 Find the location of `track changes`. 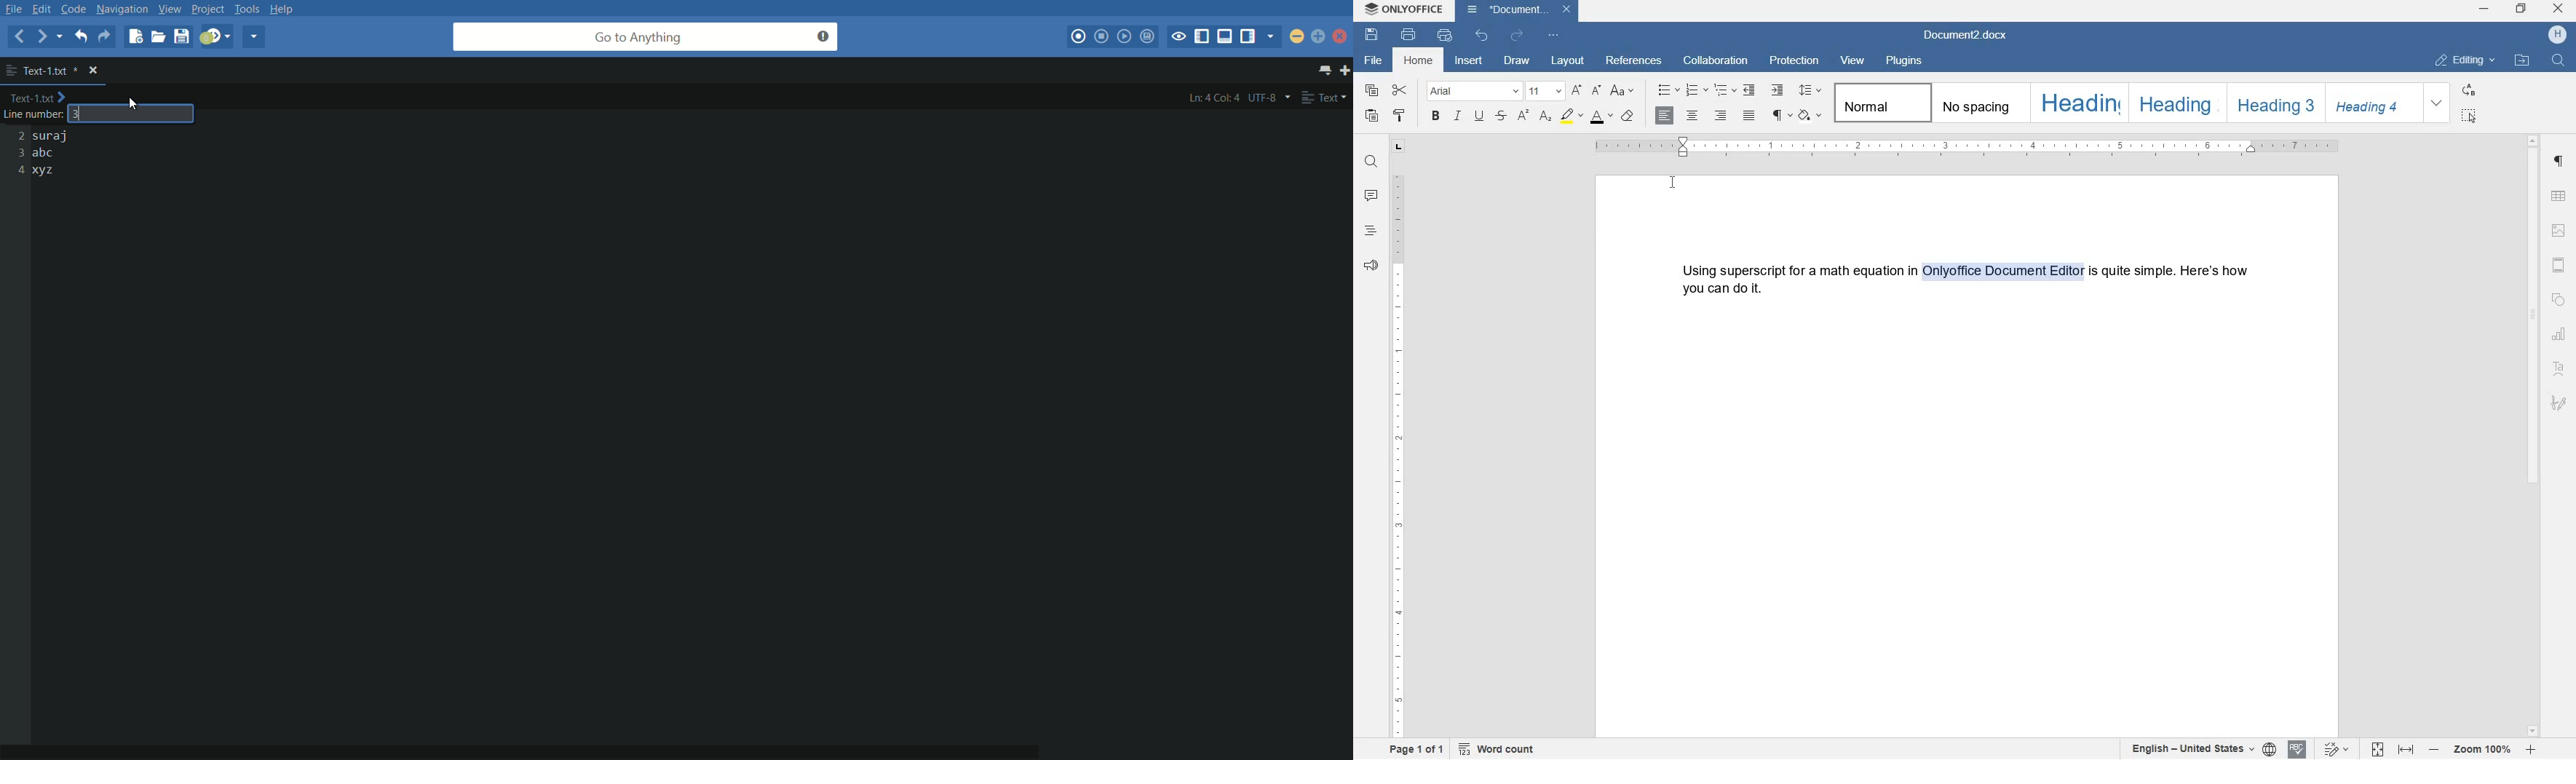

track changes is located at coordinates (2332, 750).